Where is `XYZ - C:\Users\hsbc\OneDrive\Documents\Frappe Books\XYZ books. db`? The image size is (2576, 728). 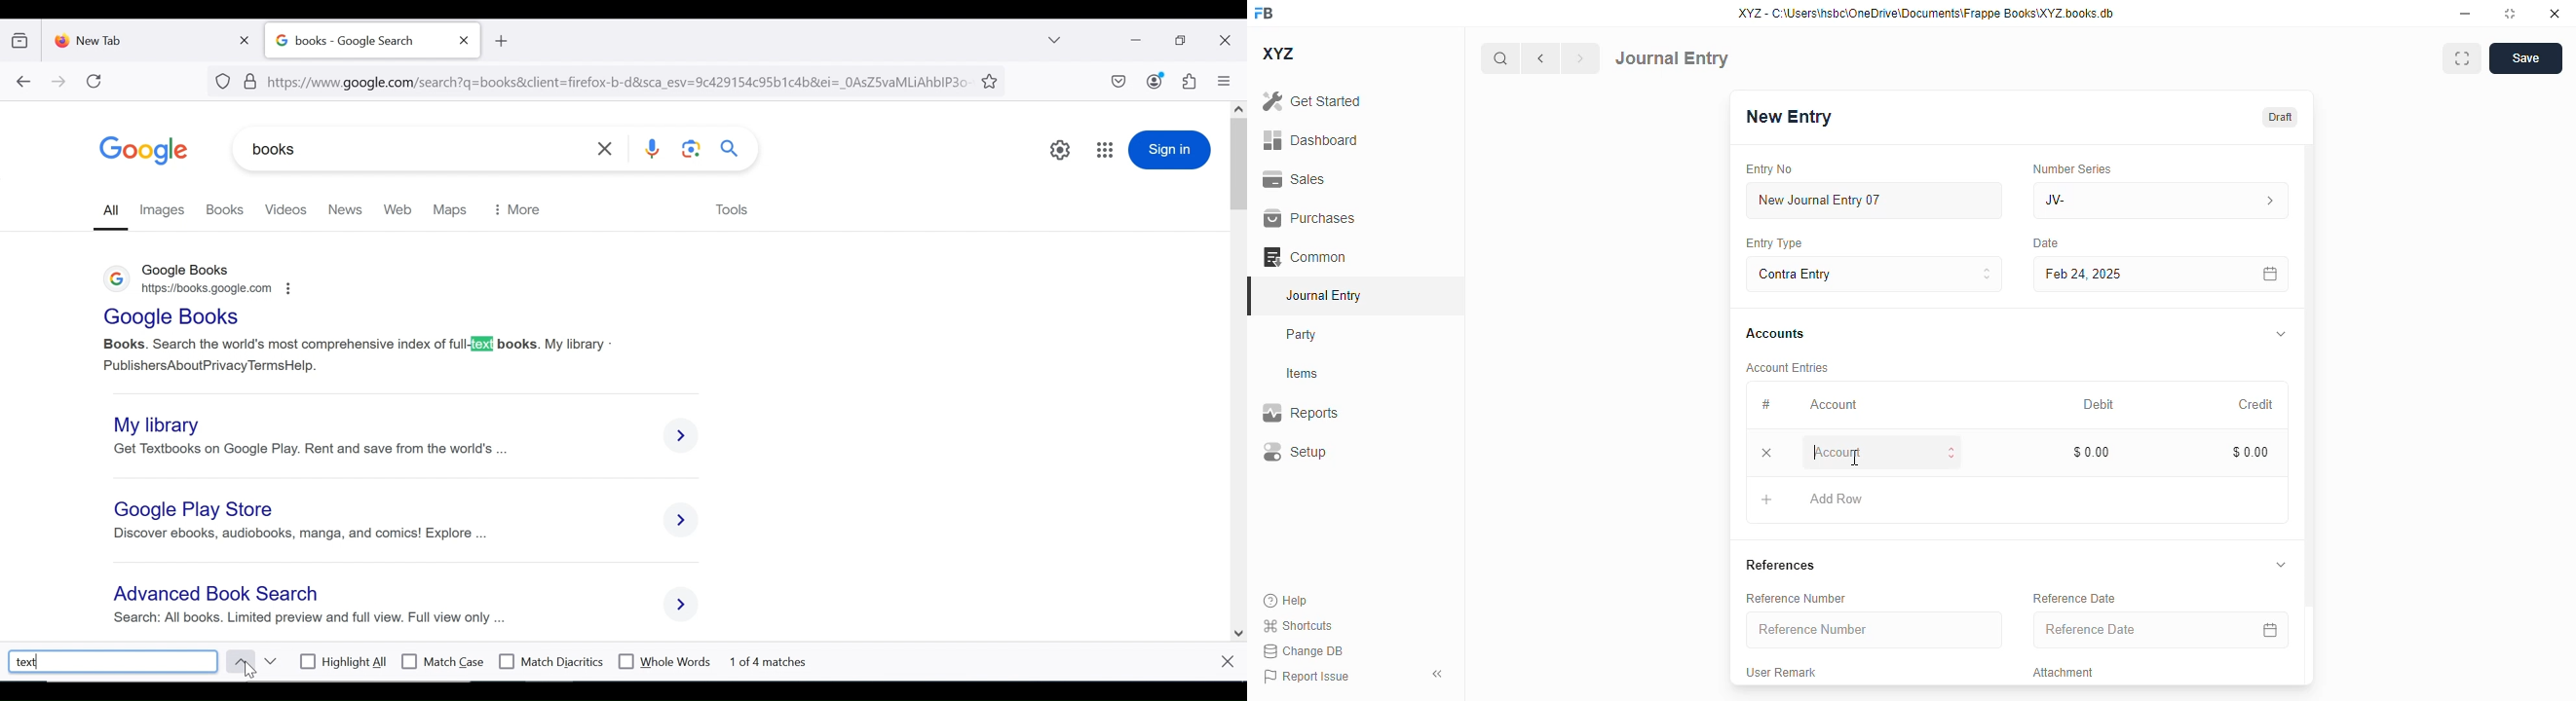
XYZ - C:\Users\hsbc\OneDrive\Documents\Frappe Books\XYZ books. db is located at coordinates (1926, 14).